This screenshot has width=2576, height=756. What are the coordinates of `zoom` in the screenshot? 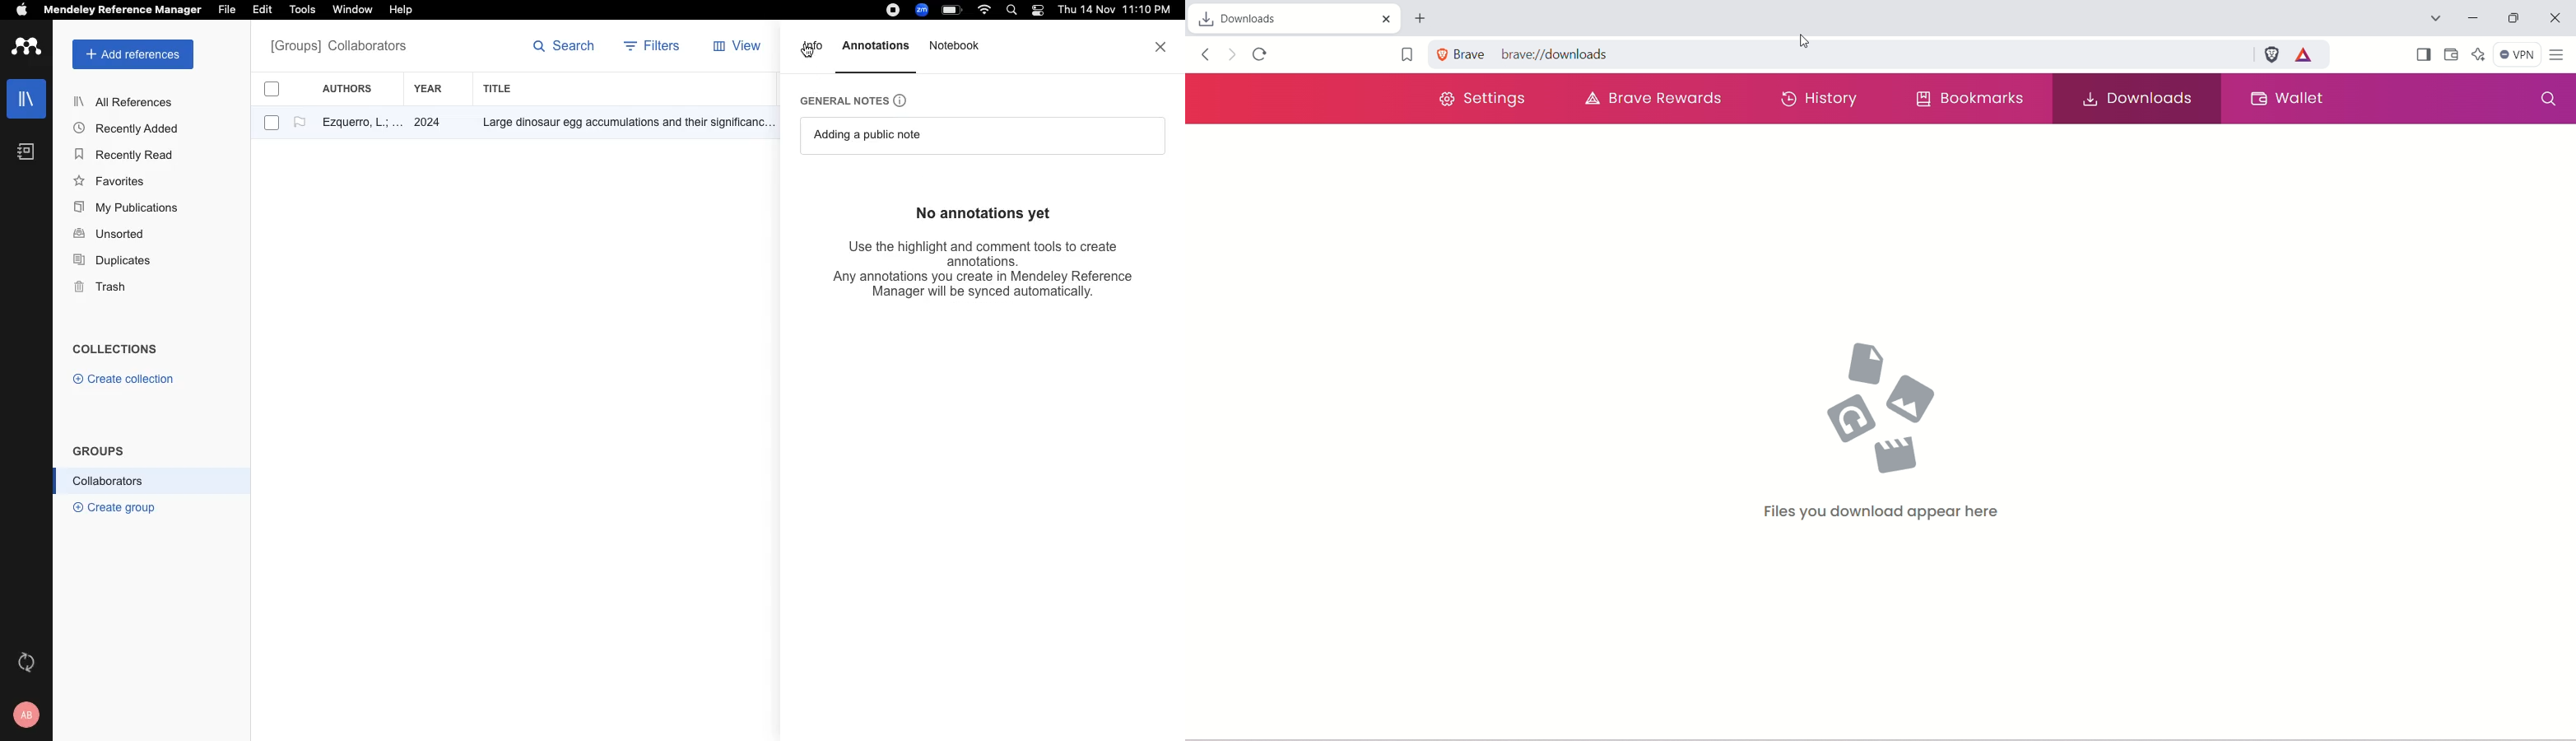 It's located at (924, 10).